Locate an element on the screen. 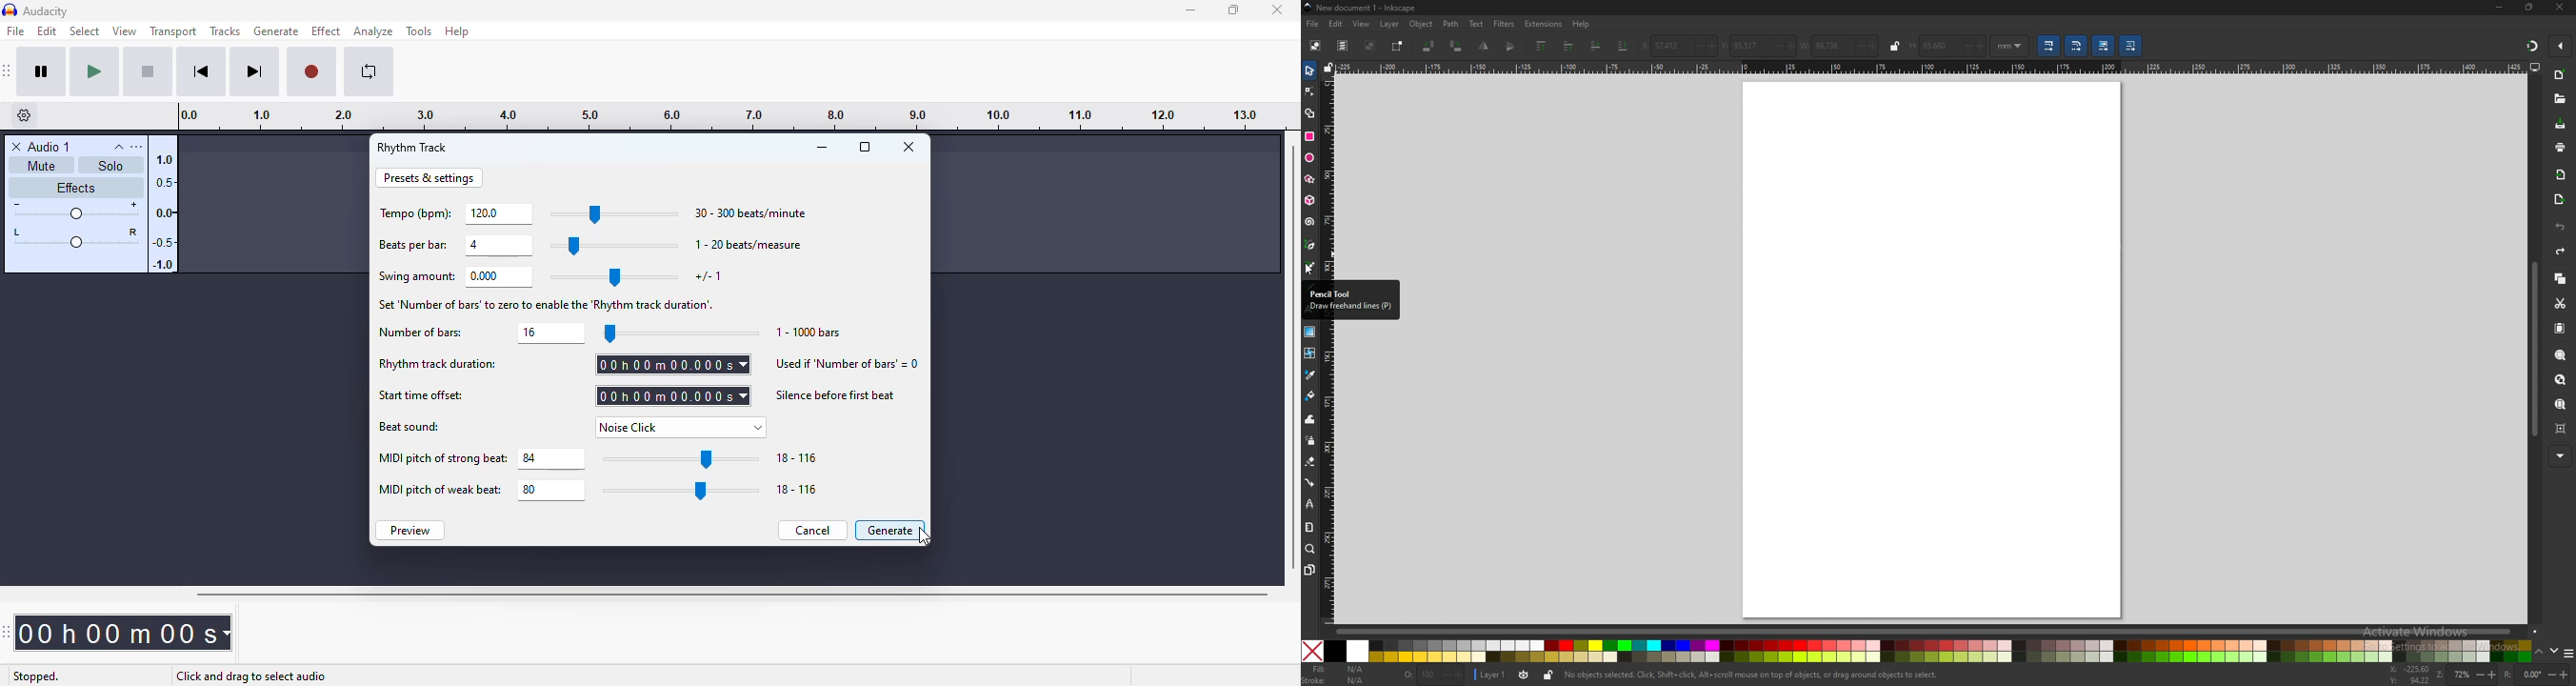  raise one step is located at coordinates (1567, 46).